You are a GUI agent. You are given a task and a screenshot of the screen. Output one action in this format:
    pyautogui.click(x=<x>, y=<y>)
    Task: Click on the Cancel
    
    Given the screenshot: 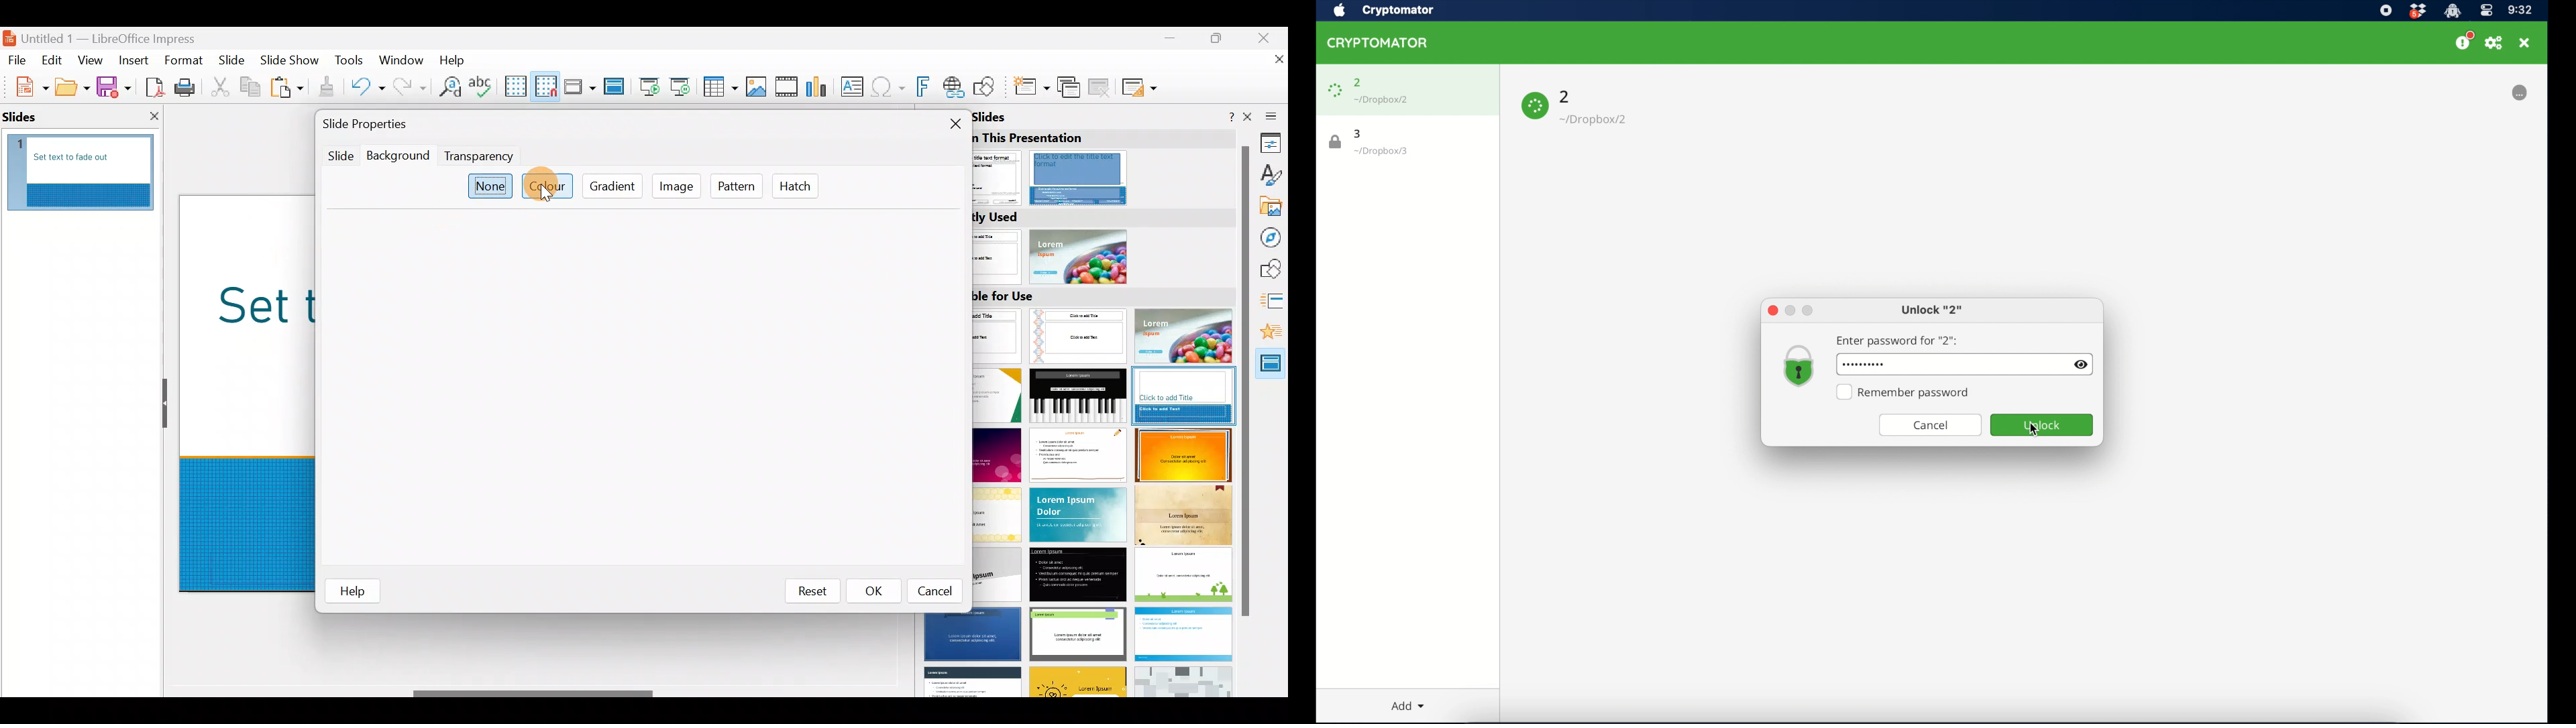 What is the action you would take?
    pyautogui.click(x=930, y=591)
    